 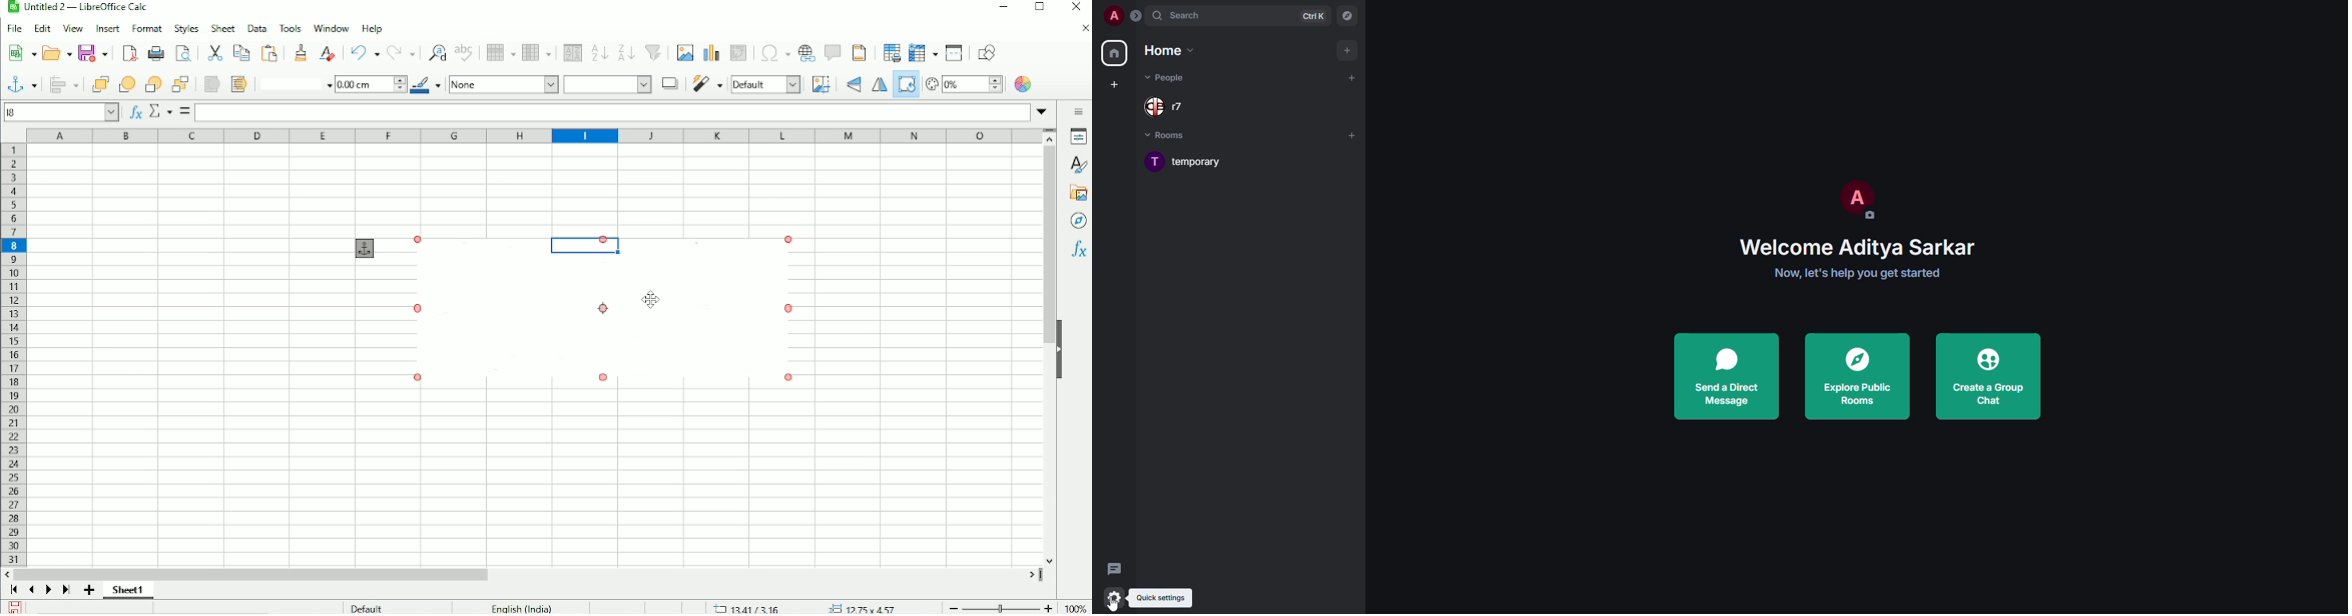 What do you see at coordinates (183, 53) in the screenshot?
I see `Toggle print preview` at bounding box center [183, 53].